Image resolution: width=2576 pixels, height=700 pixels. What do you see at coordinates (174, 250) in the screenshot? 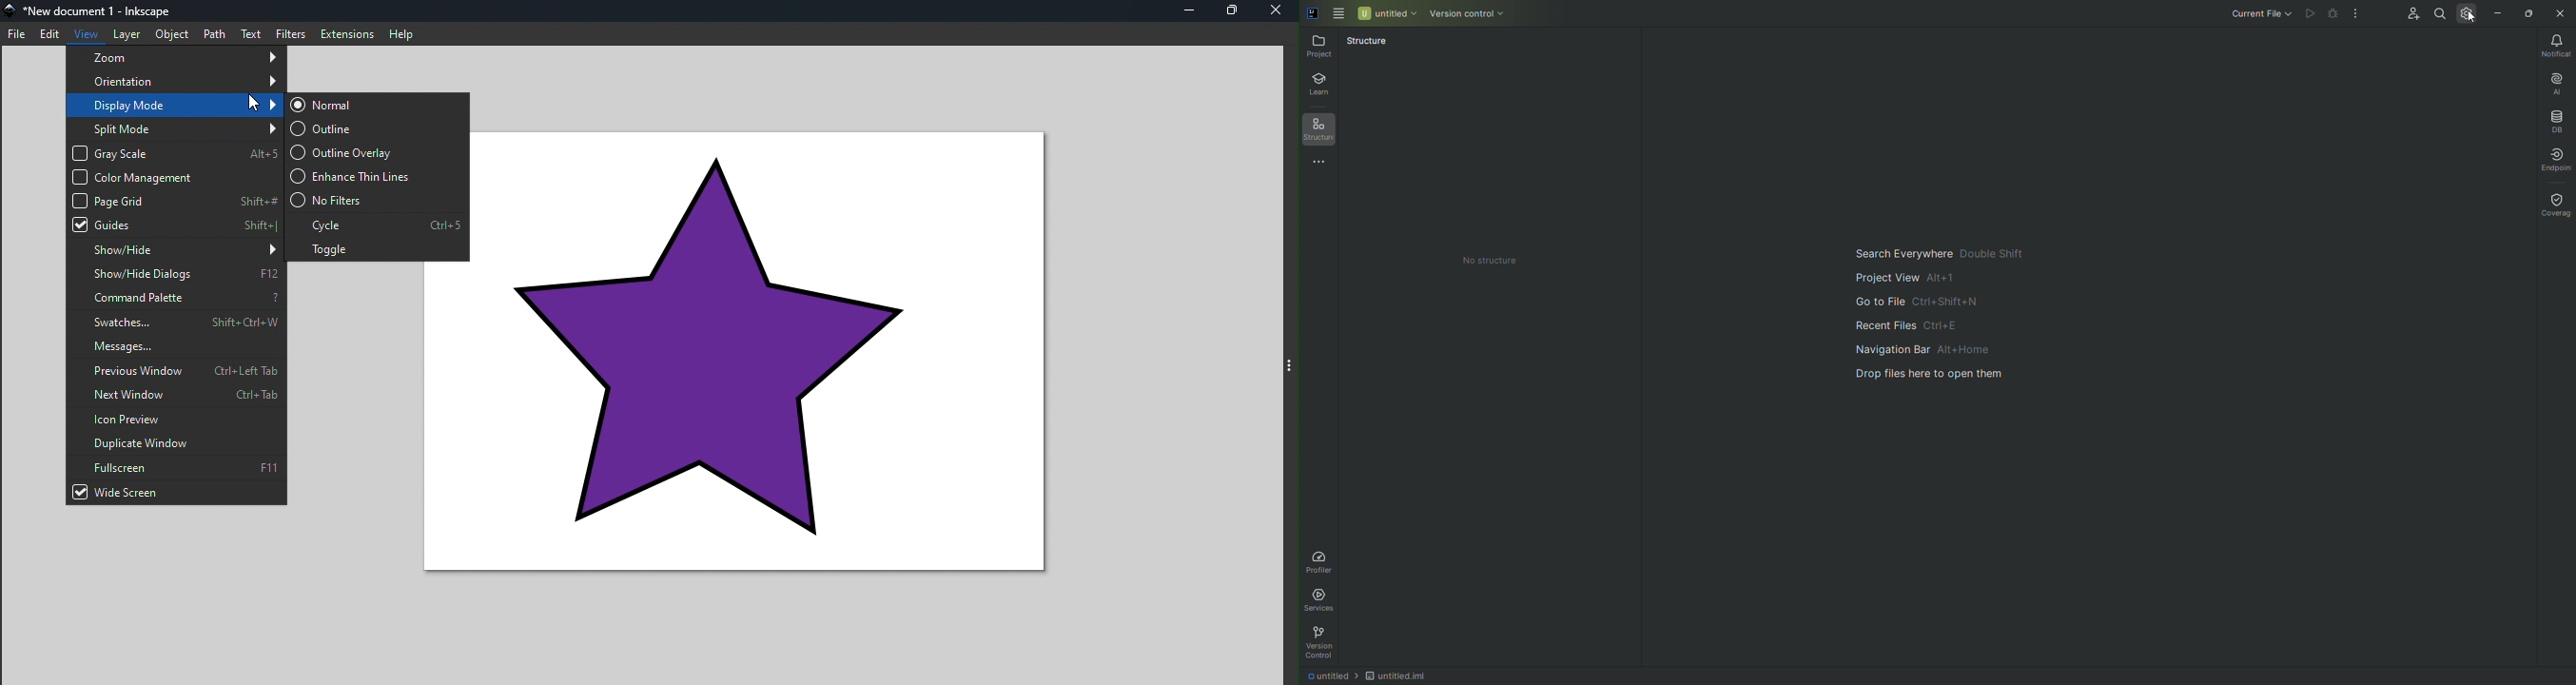
I see `Show/hide` at bounding box center [174, 250].